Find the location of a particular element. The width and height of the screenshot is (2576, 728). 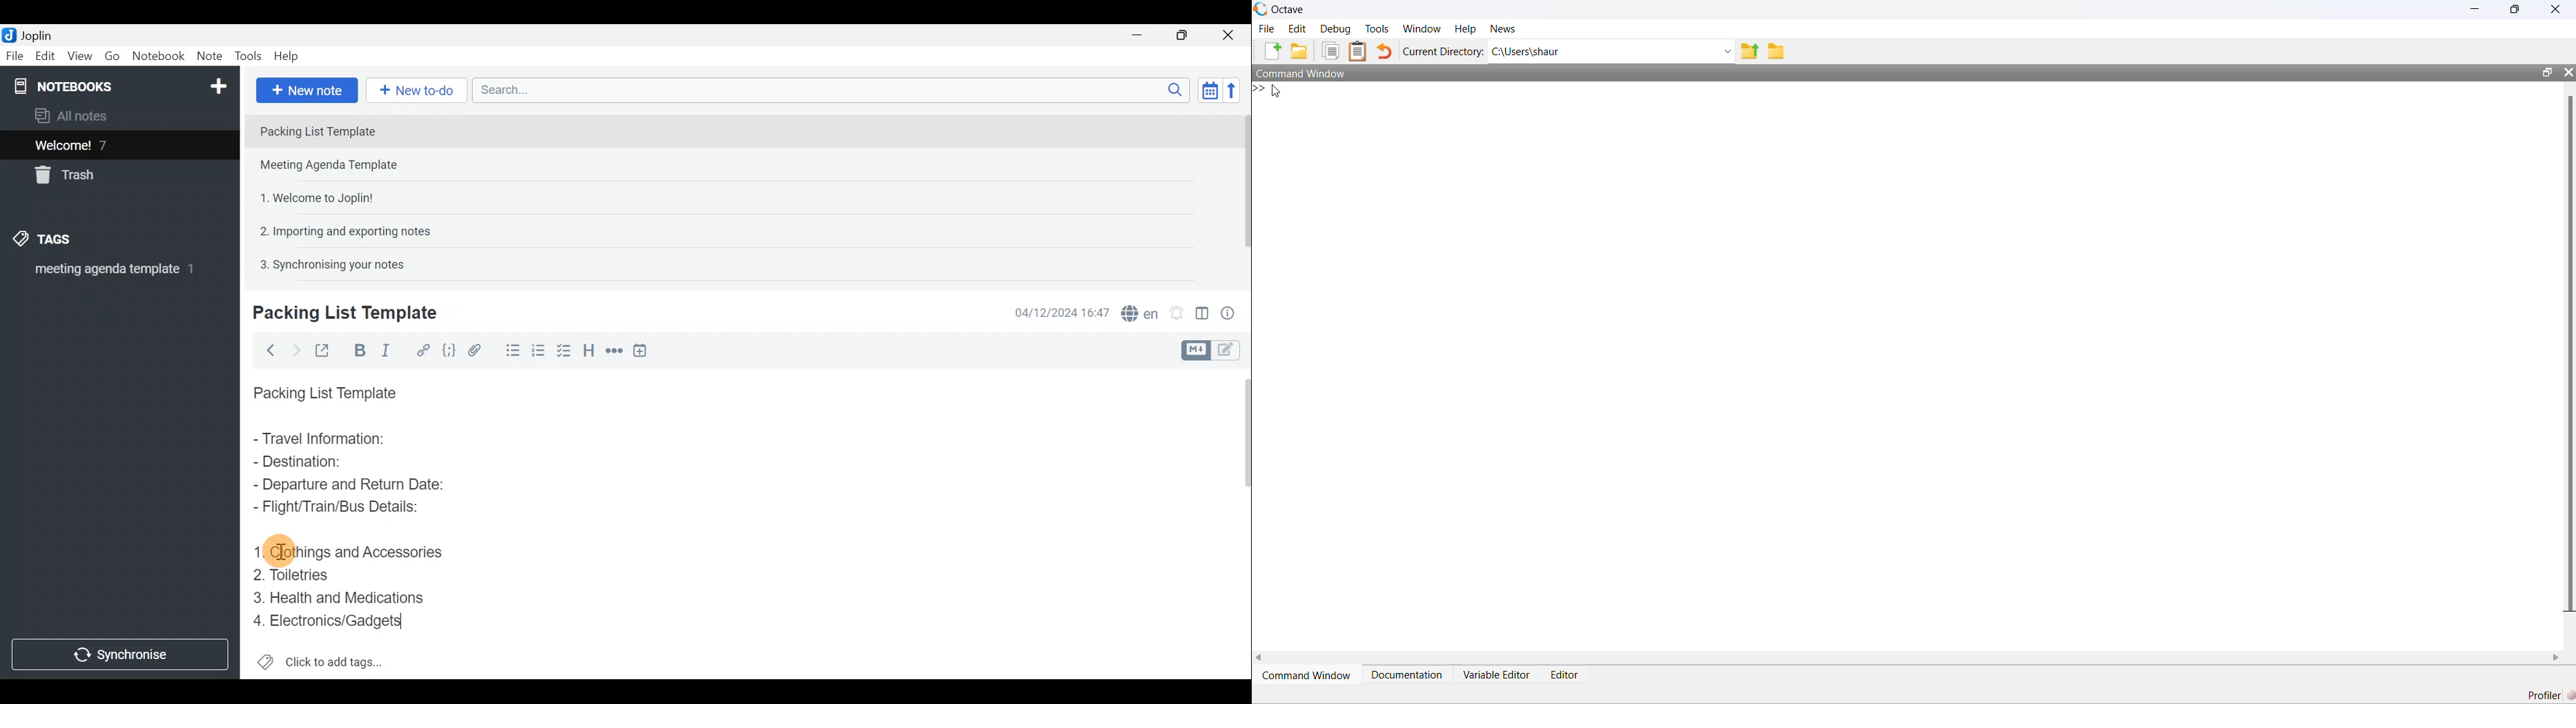

cursor is located at coordinates (279, 551).